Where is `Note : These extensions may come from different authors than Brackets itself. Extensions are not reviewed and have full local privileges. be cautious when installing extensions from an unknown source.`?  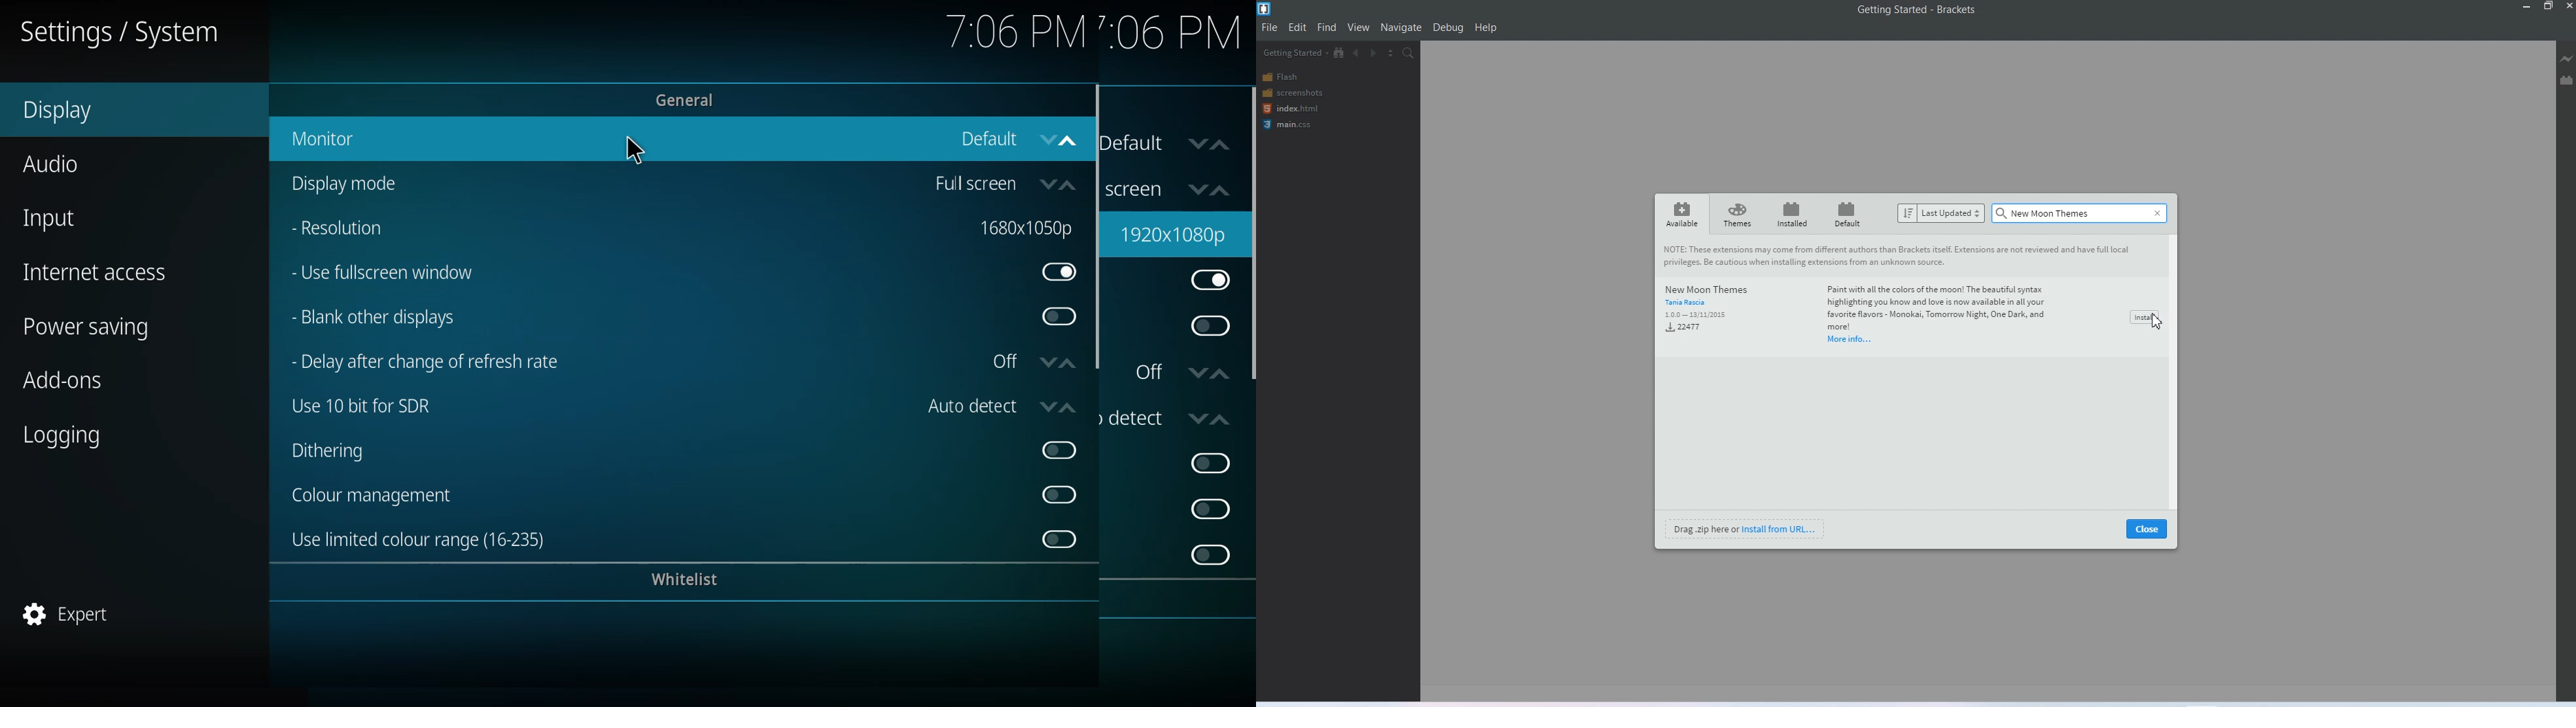
Note : These extensions may come from different authors than Brackets itself. Extensions are not reviewed and have full local privileges. be cautious when installing extensions from an unknown source. is located at coordinates (1904, 254).